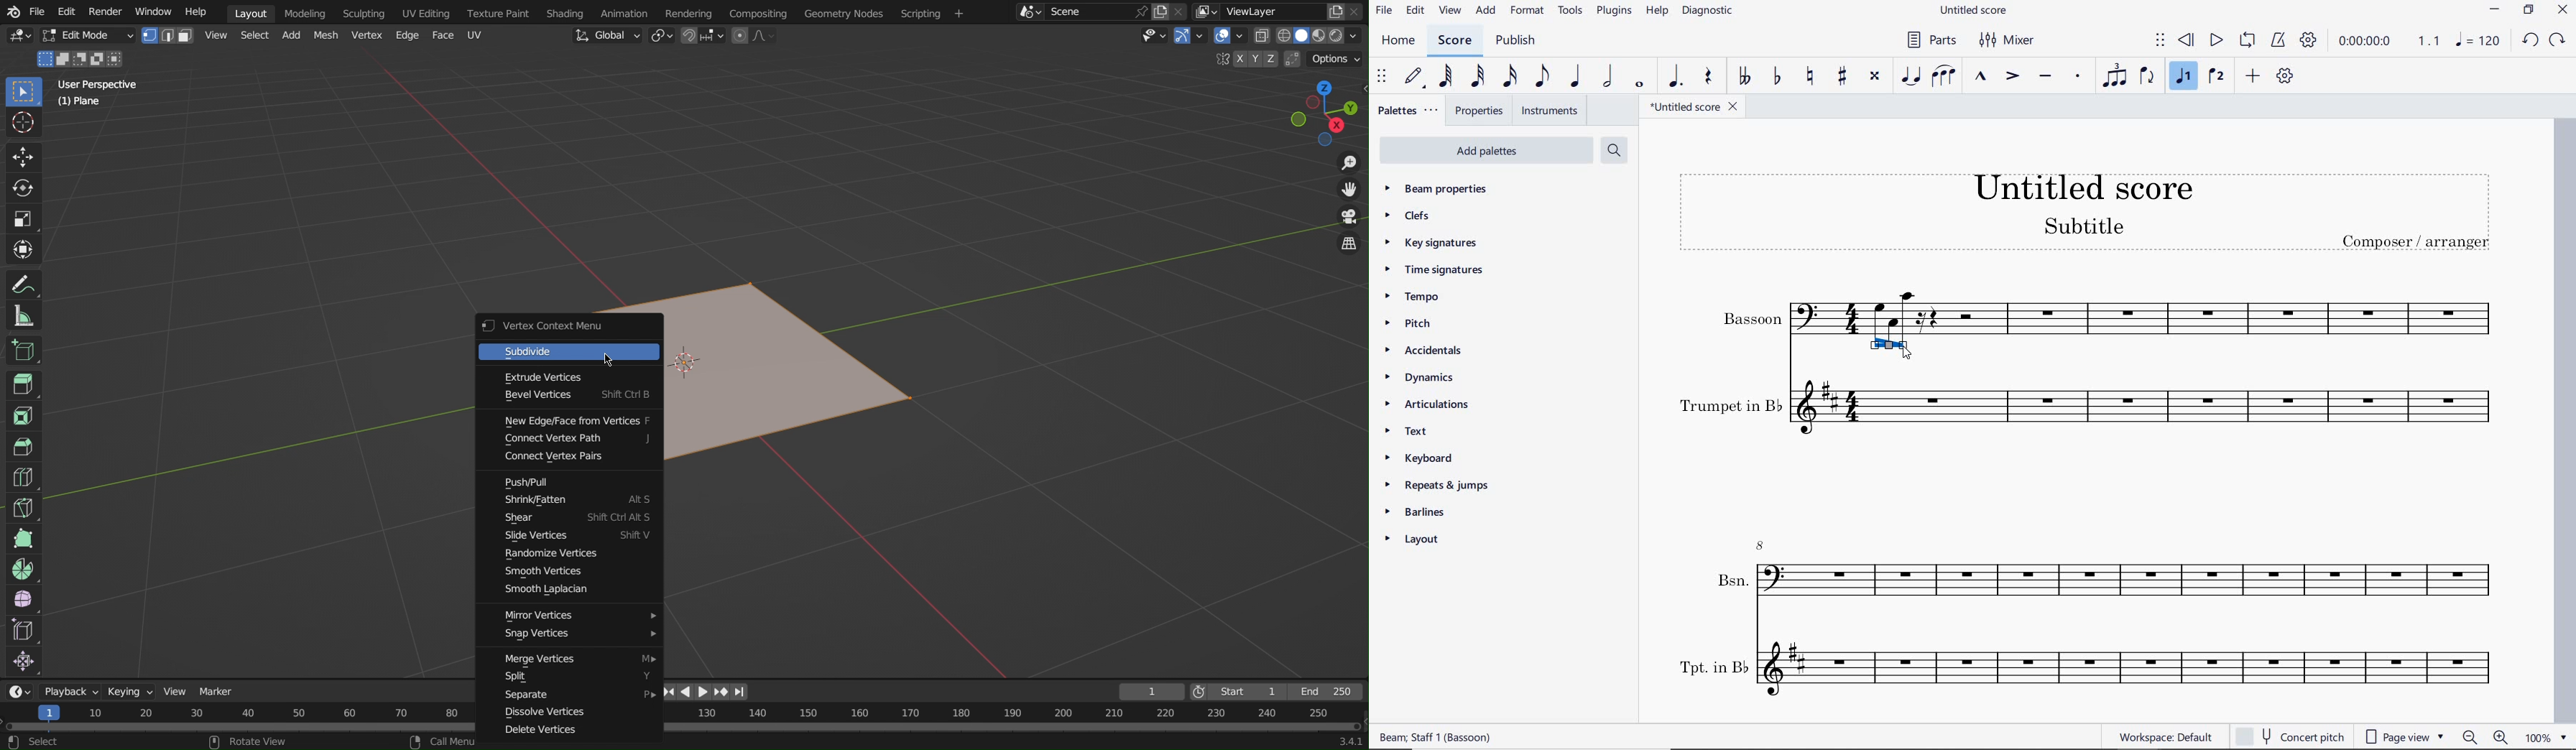 The height and width of the screenshot is (756, 2576). Describe the element at coordinates (35, 743) in the screenshot. I see `Select` at that location.